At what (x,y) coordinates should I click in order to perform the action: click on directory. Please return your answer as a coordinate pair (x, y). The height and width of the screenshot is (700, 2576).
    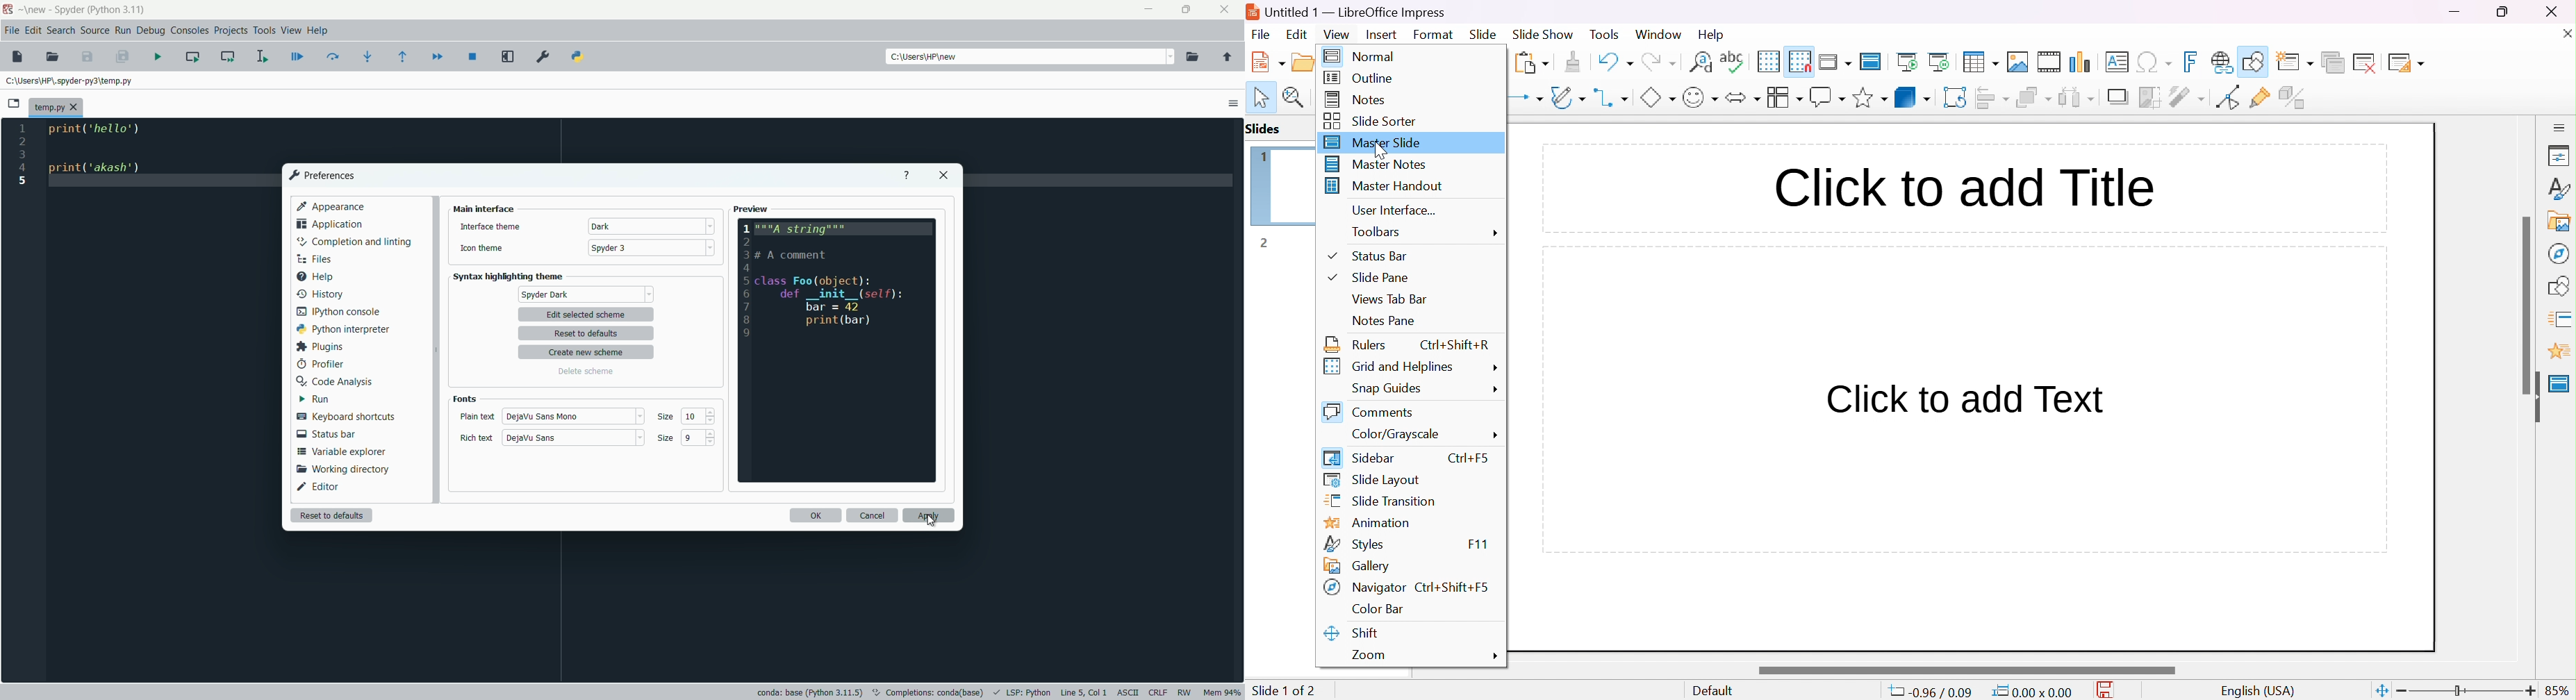
    Looking at the image, I should click on (927, 58).